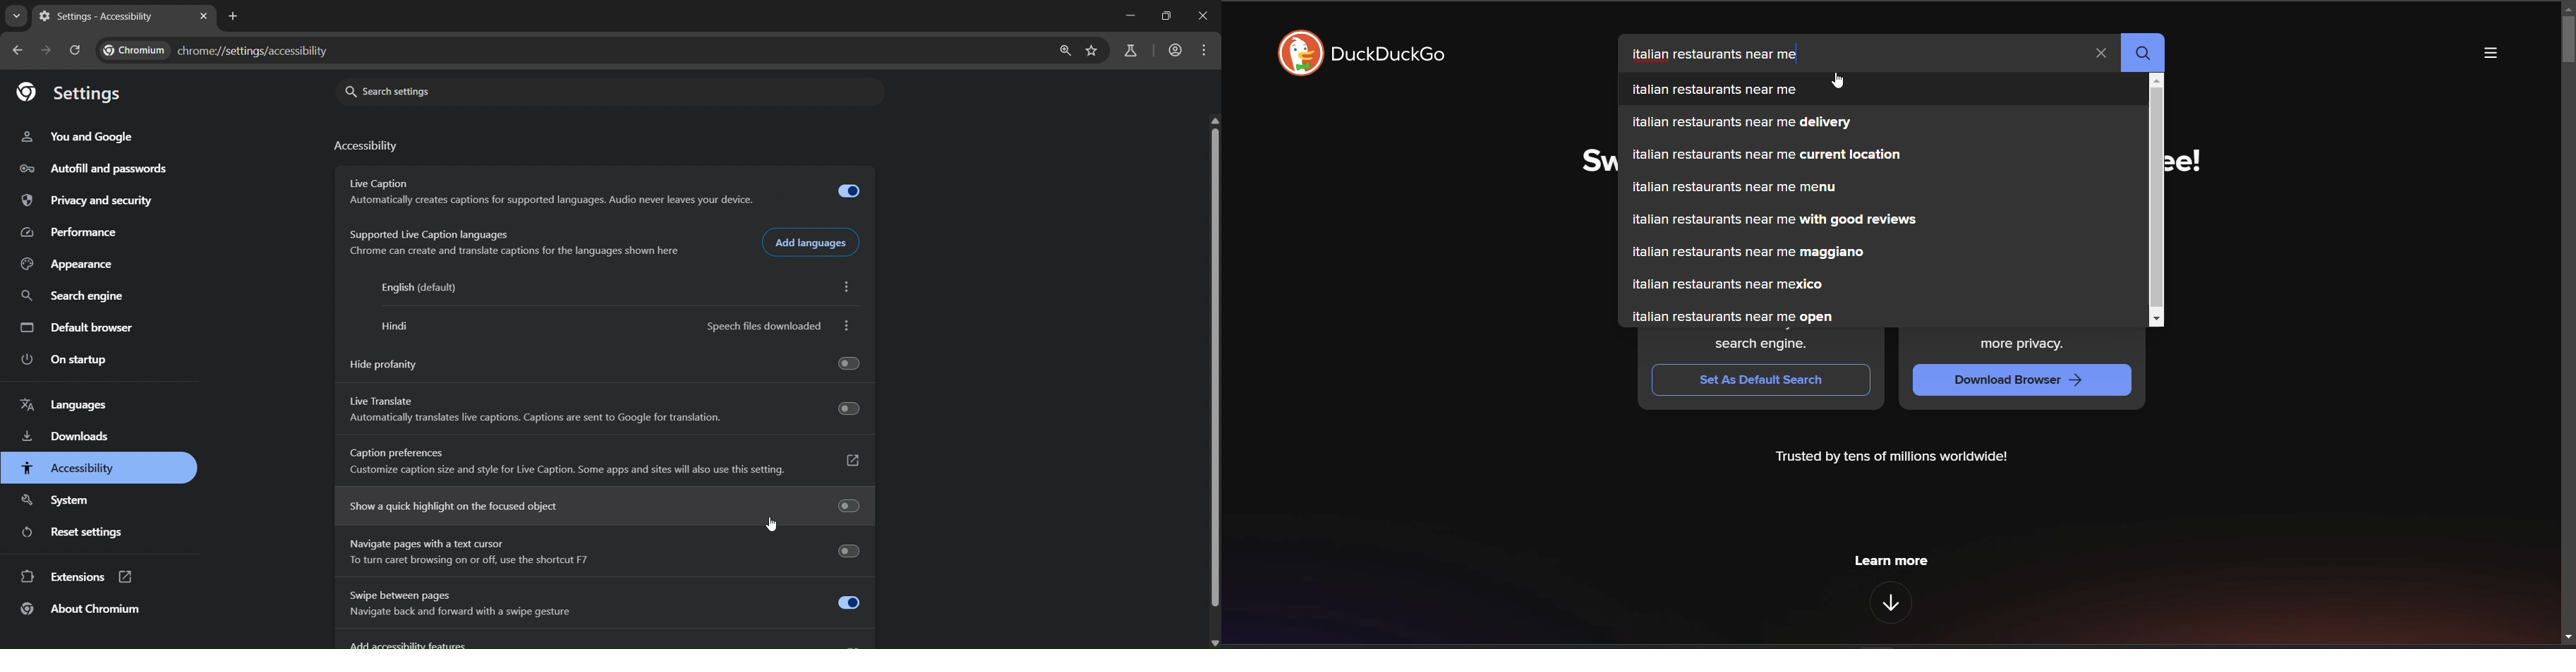  I want to click on italian restaurants near me, so click(1882, 89).